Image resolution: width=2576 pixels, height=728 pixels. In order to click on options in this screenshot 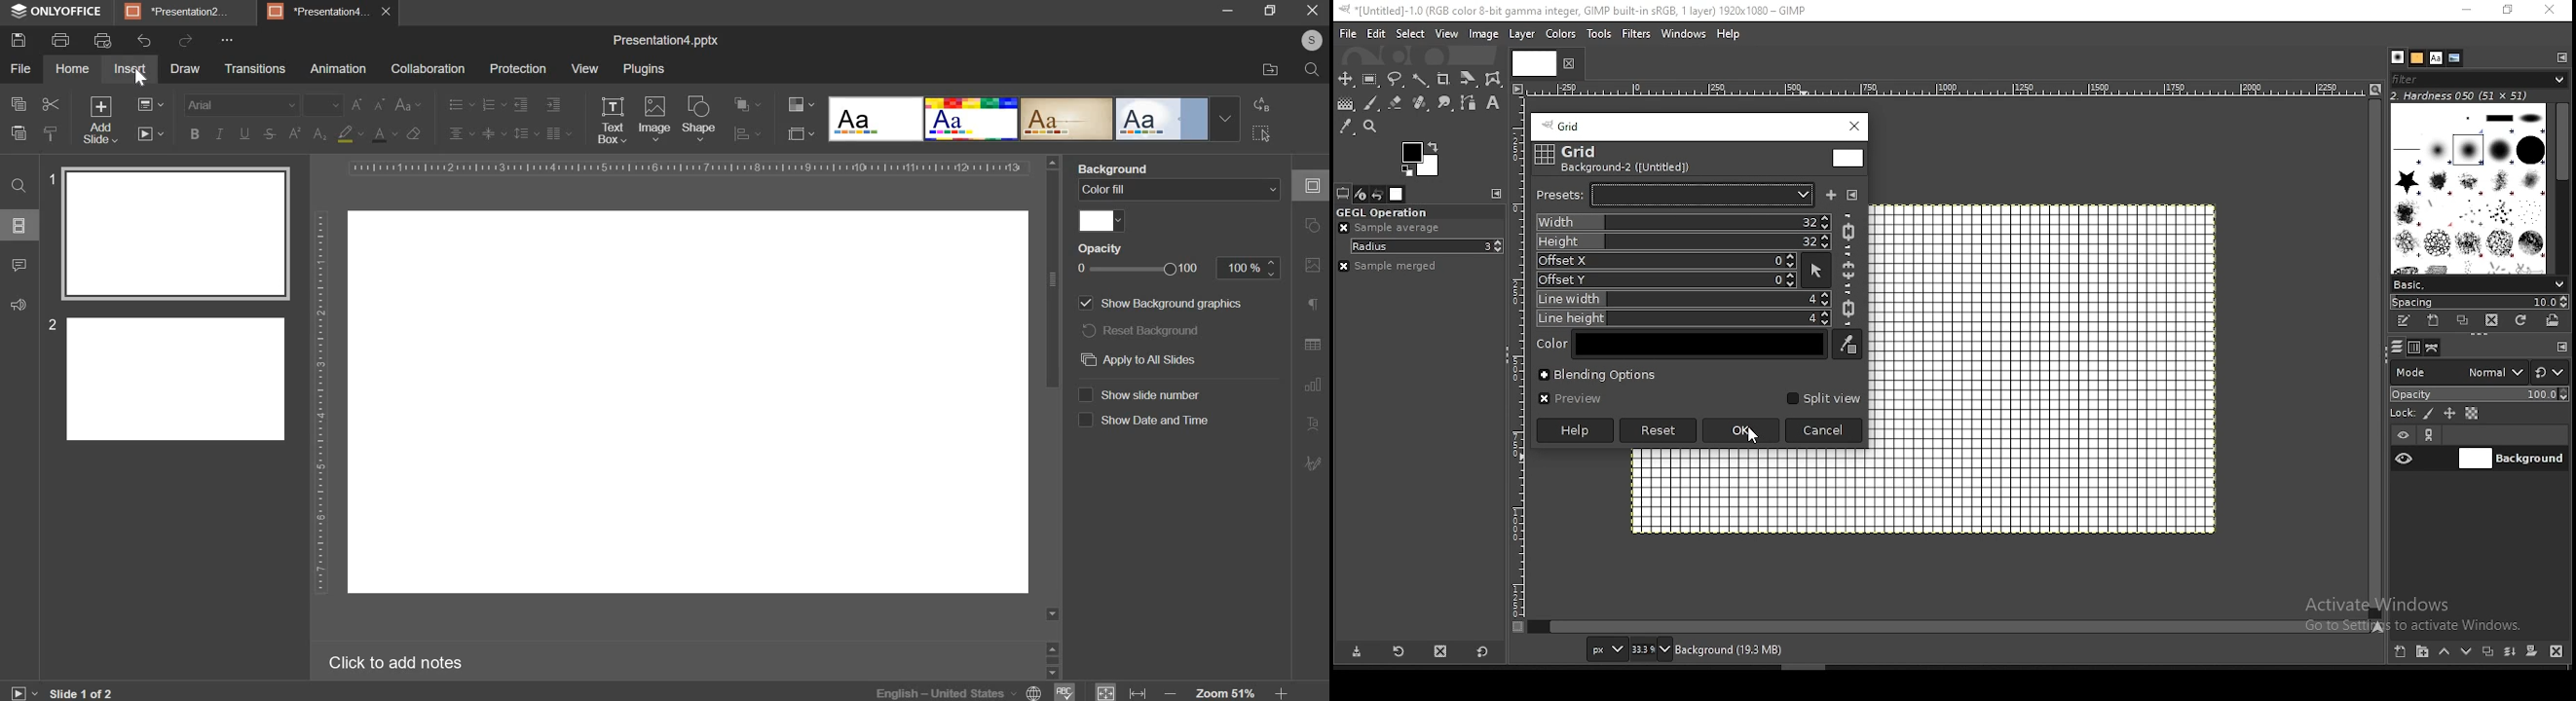, I will do `click(13, 223)`.